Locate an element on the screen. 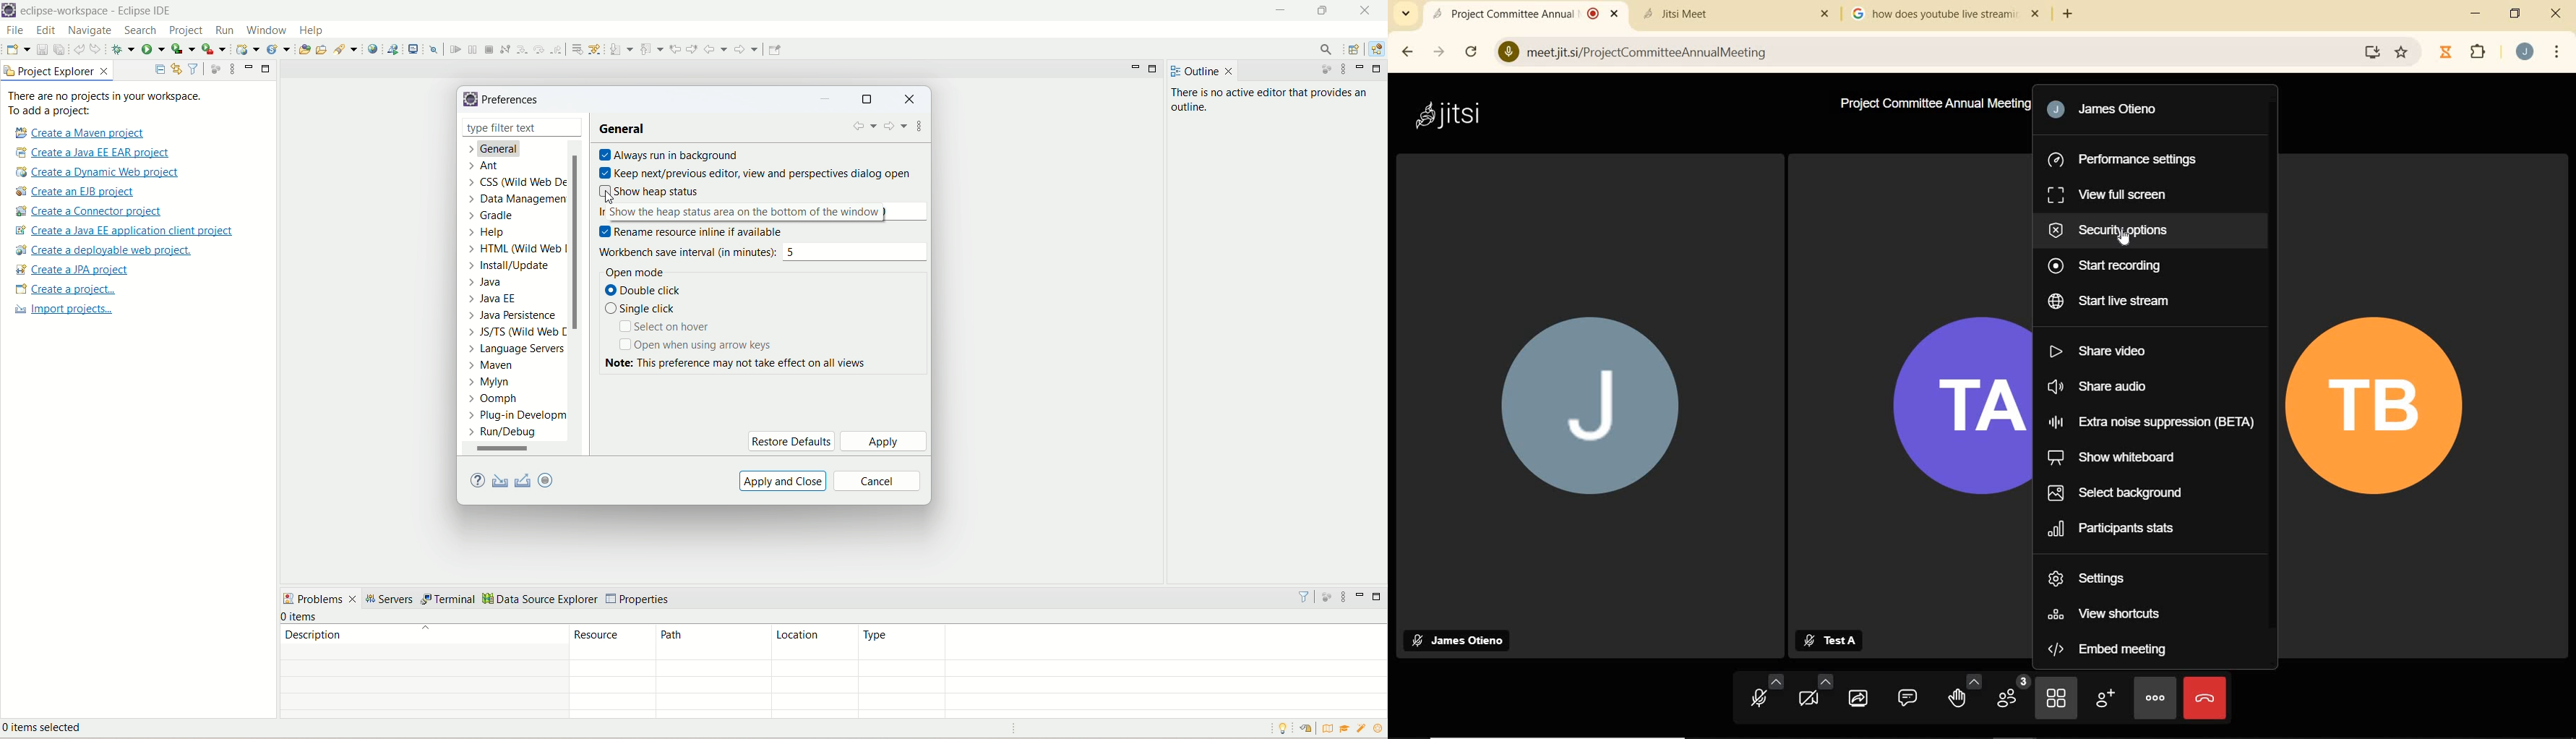  MINIMIZE is located at coordinates (2478, 16).